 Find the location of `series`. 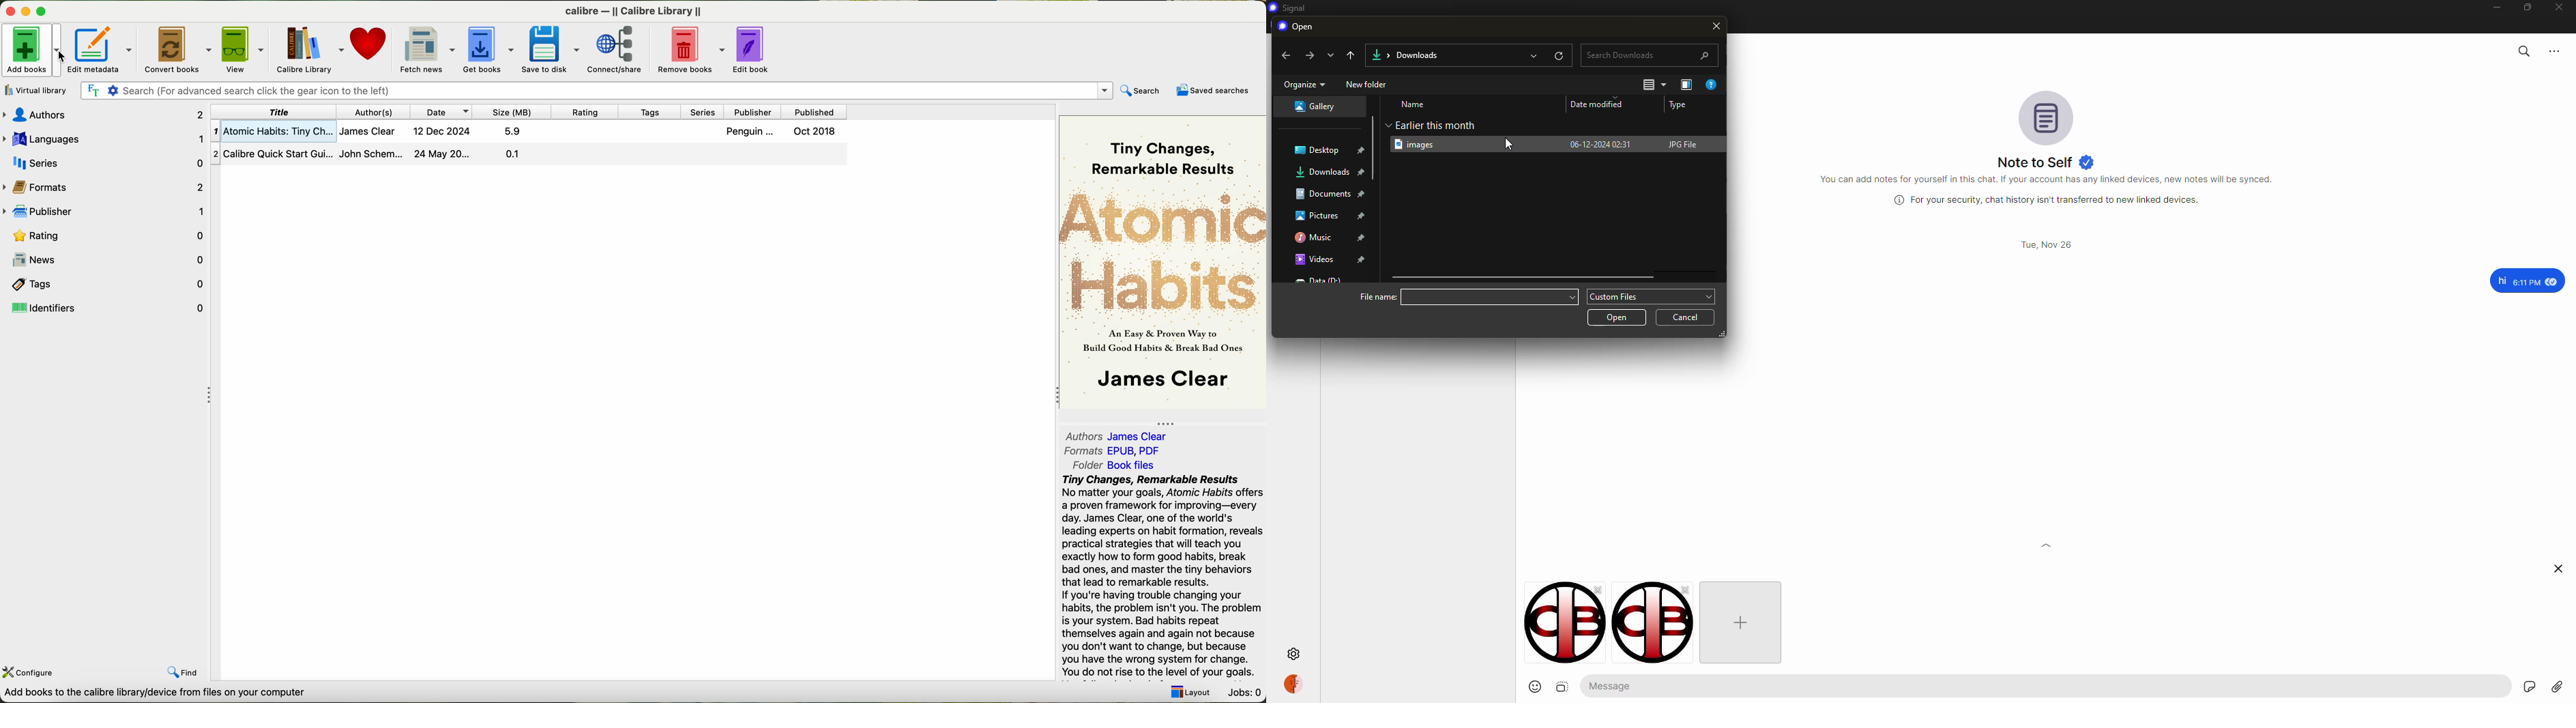

series is located at coordinates (103, 162).